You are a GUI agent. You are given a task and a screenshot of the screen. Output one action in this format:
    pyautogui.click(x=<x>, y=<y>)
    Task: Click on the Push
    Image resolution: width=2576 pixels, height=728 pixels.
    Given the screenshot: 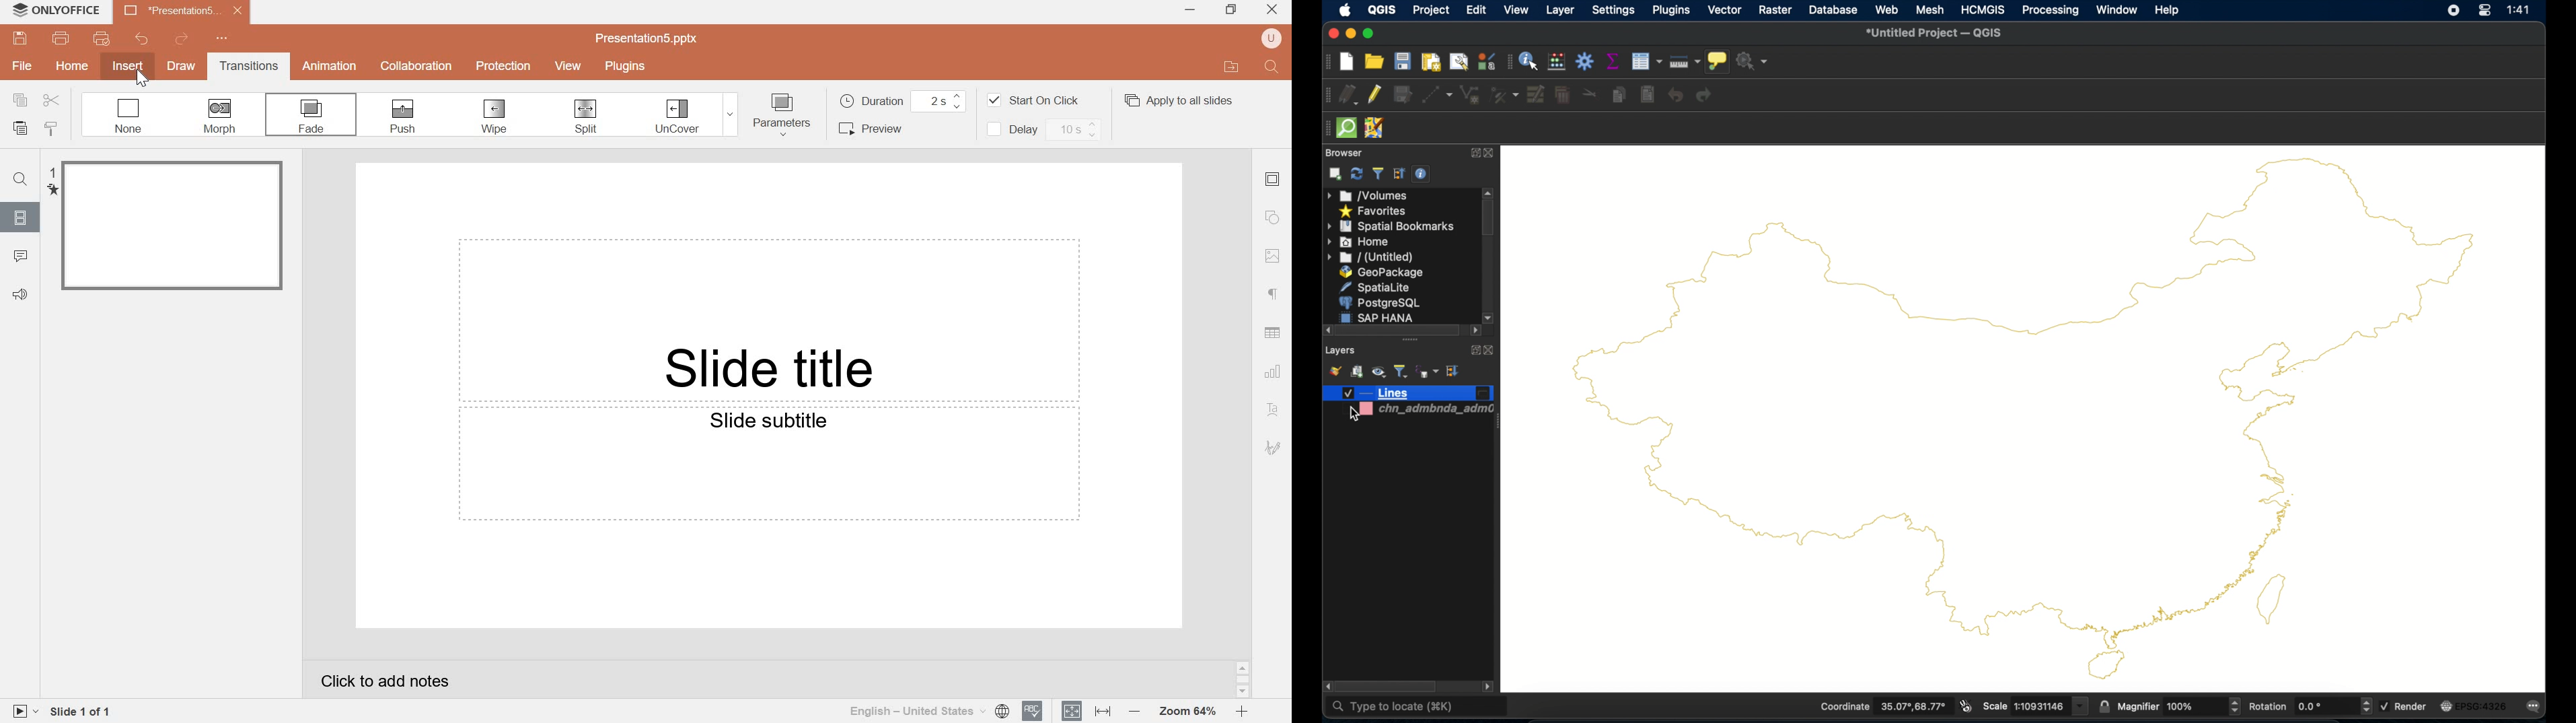 What is the action you would take?
    pyautogui.click(x=404, y=118)
    